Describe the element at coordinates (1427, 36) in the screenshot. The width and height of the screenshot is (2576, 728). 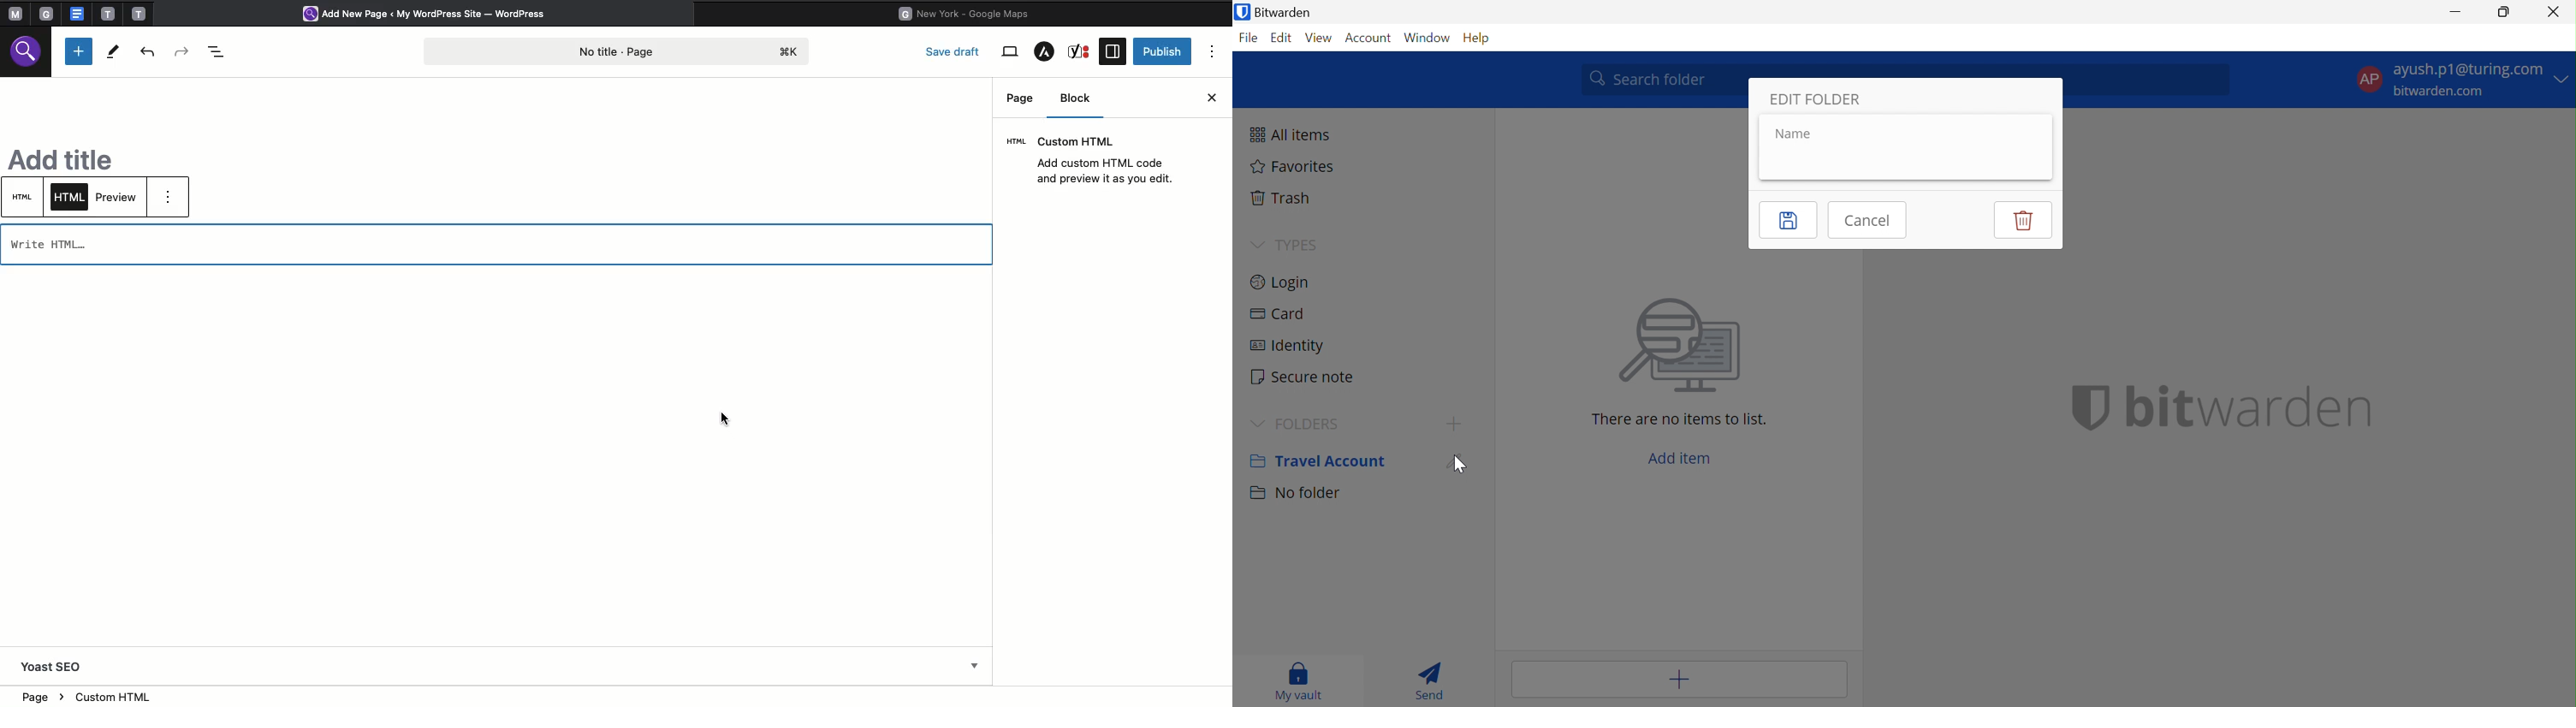
I see `Window` at that location.